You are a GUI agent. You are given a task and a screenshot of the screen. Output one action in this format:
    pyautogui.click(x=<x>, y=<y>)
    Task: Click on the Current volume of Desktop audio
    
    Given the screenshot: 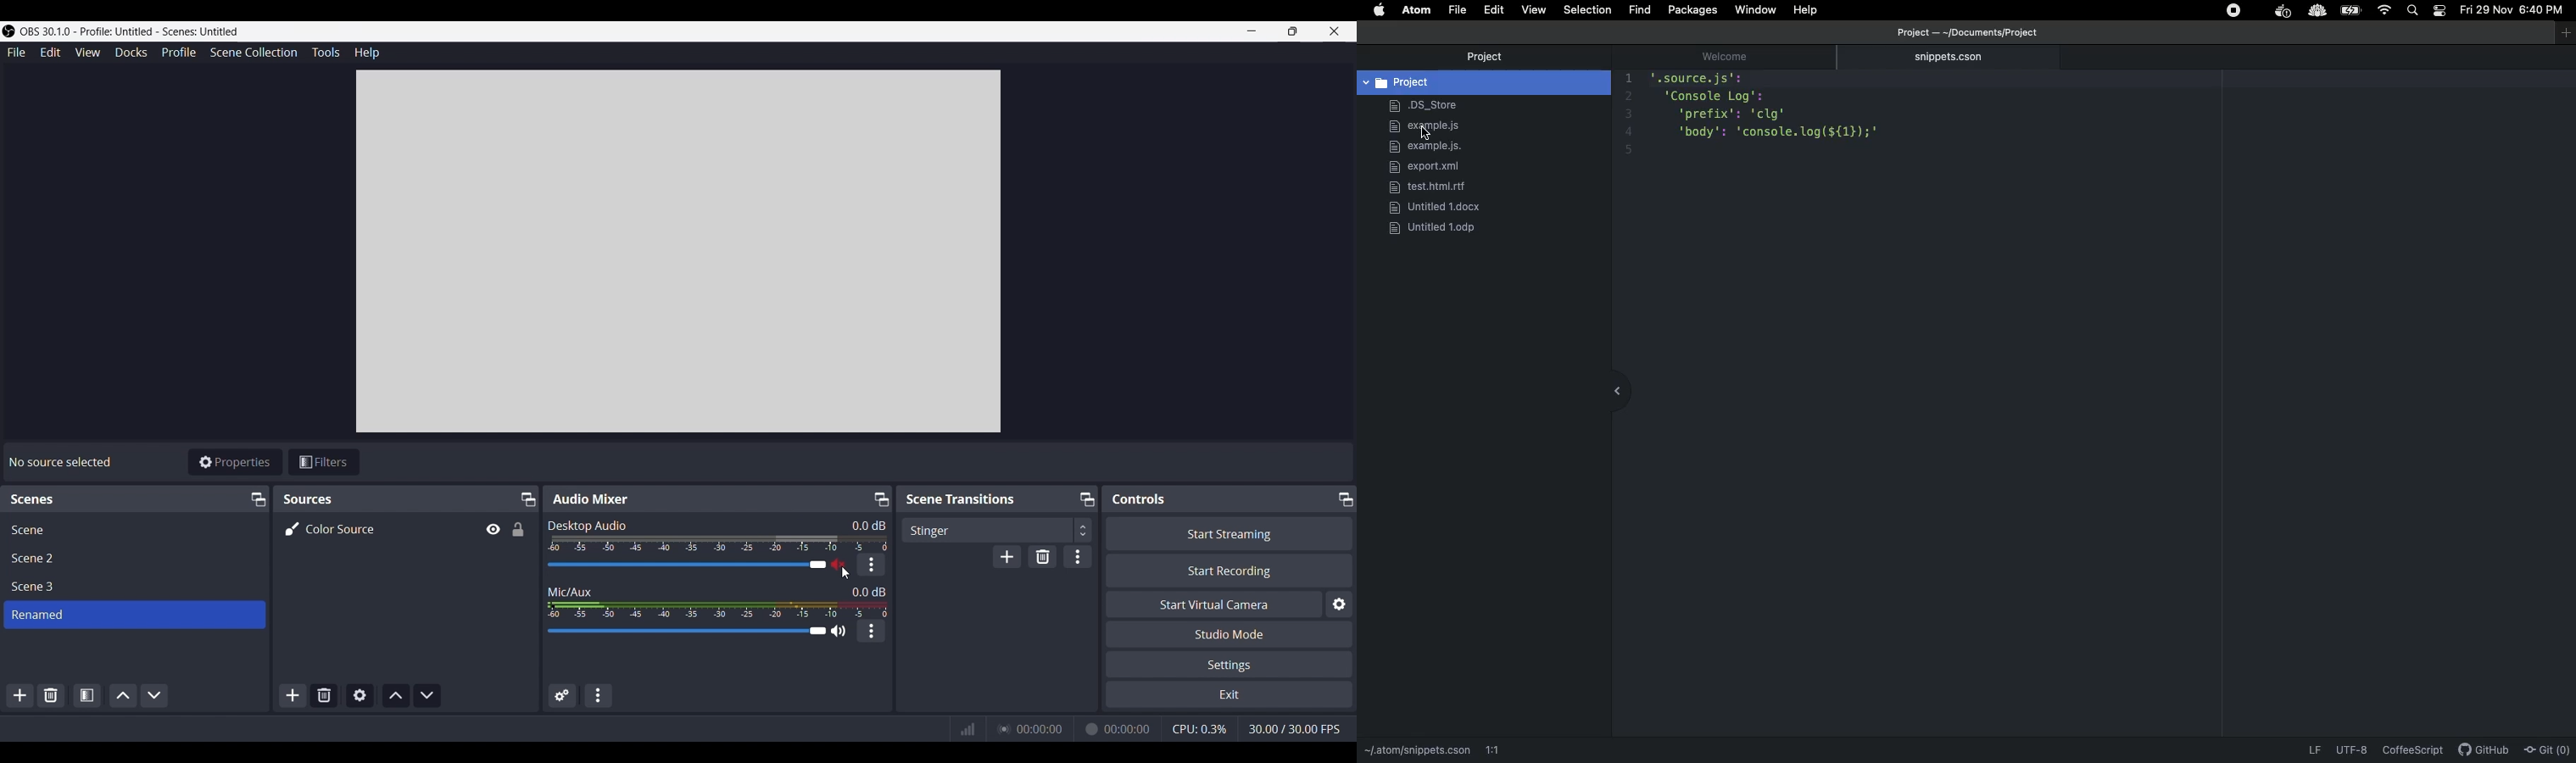 What is the action you would take?
    pyautogui.click(x=868, y=526)
    